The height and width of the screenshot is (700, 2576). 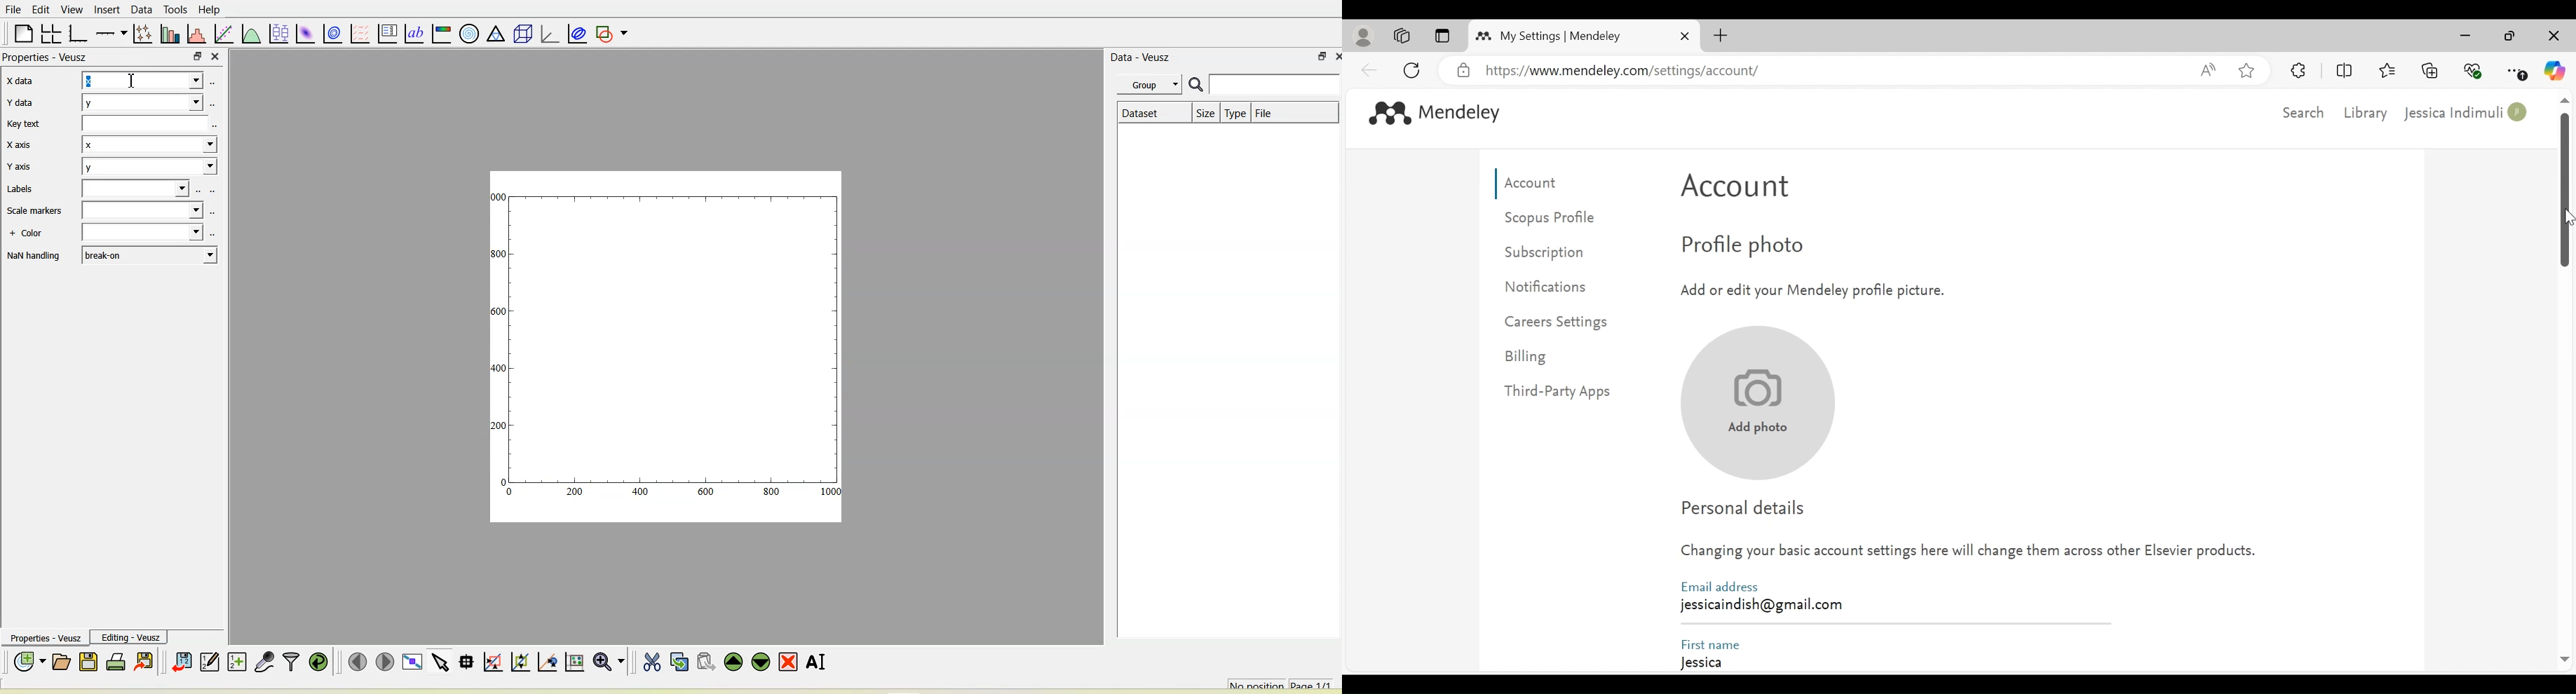 I want to click on float panel, so click(x=198, y=56).